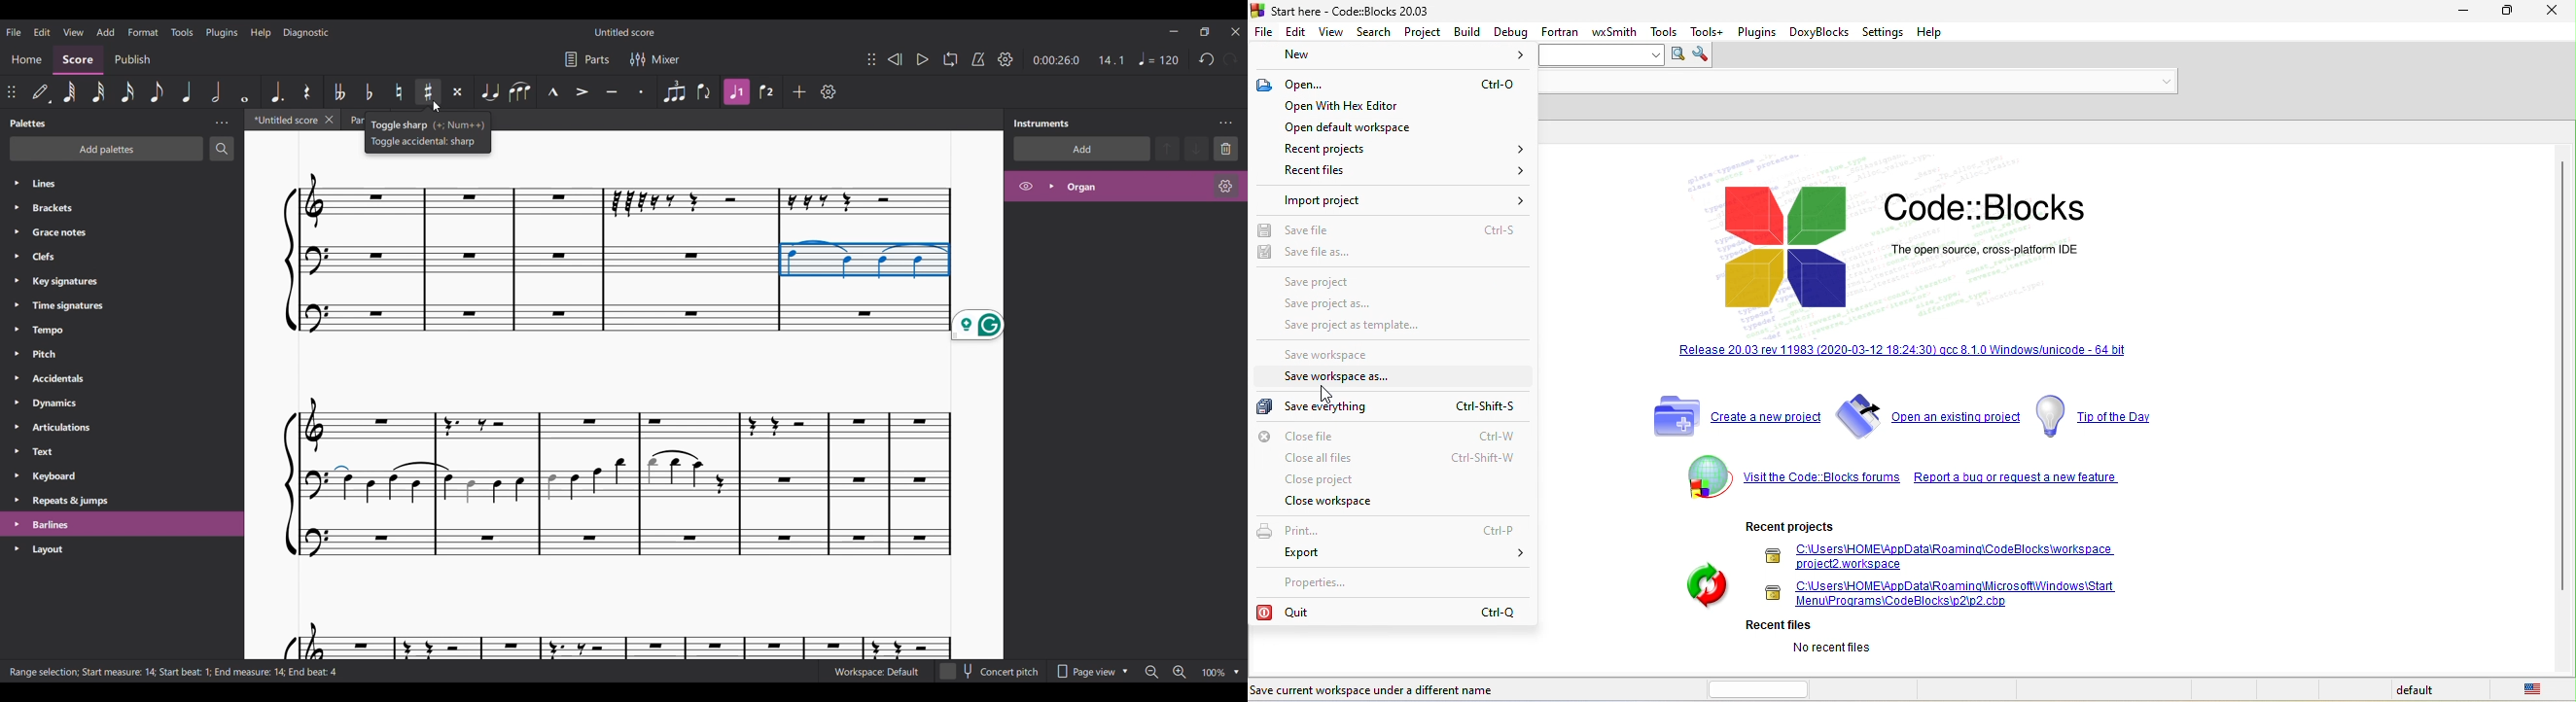  What do you see at coordinates (1236, 672) in the screenshot?
I see `Zoom options` at bounding box center [1236, 672].